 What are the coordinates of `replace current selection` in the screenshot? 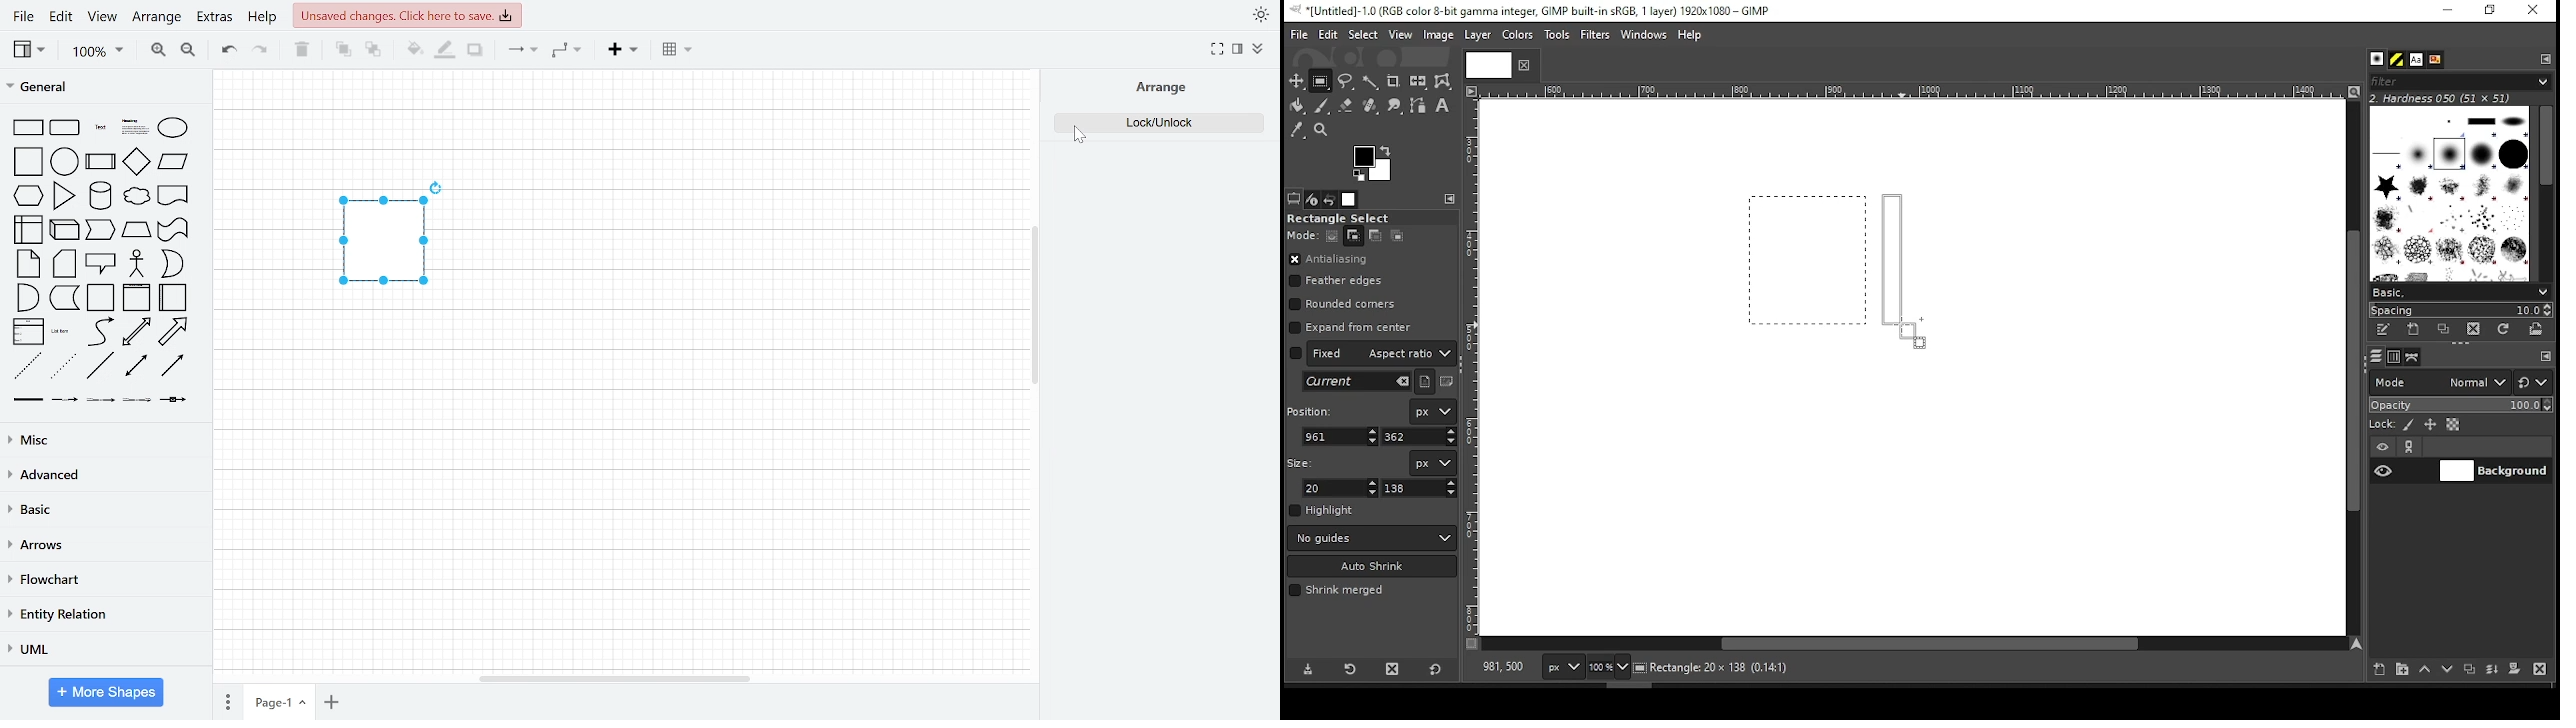 It's located at (1333, 236).